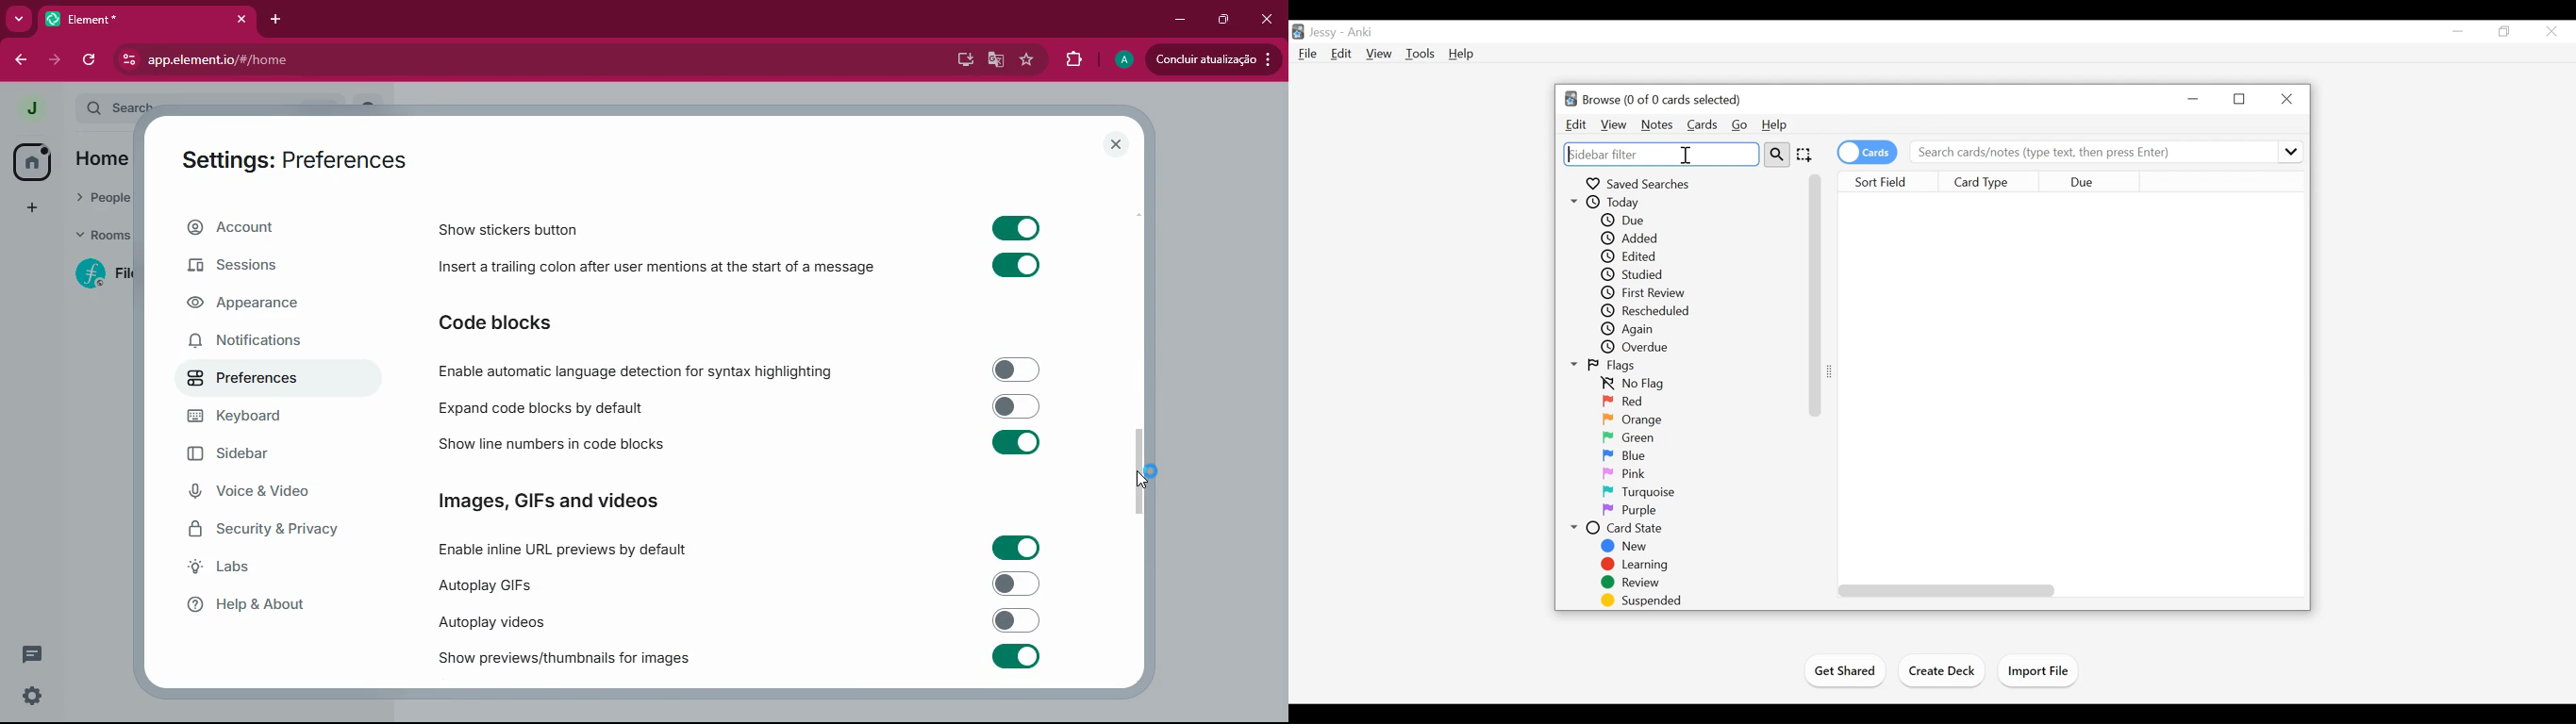  What do you see at coordinates (1148, 478) in the screenshot?
I see `Cursor` at bounding box center [1148, 478].